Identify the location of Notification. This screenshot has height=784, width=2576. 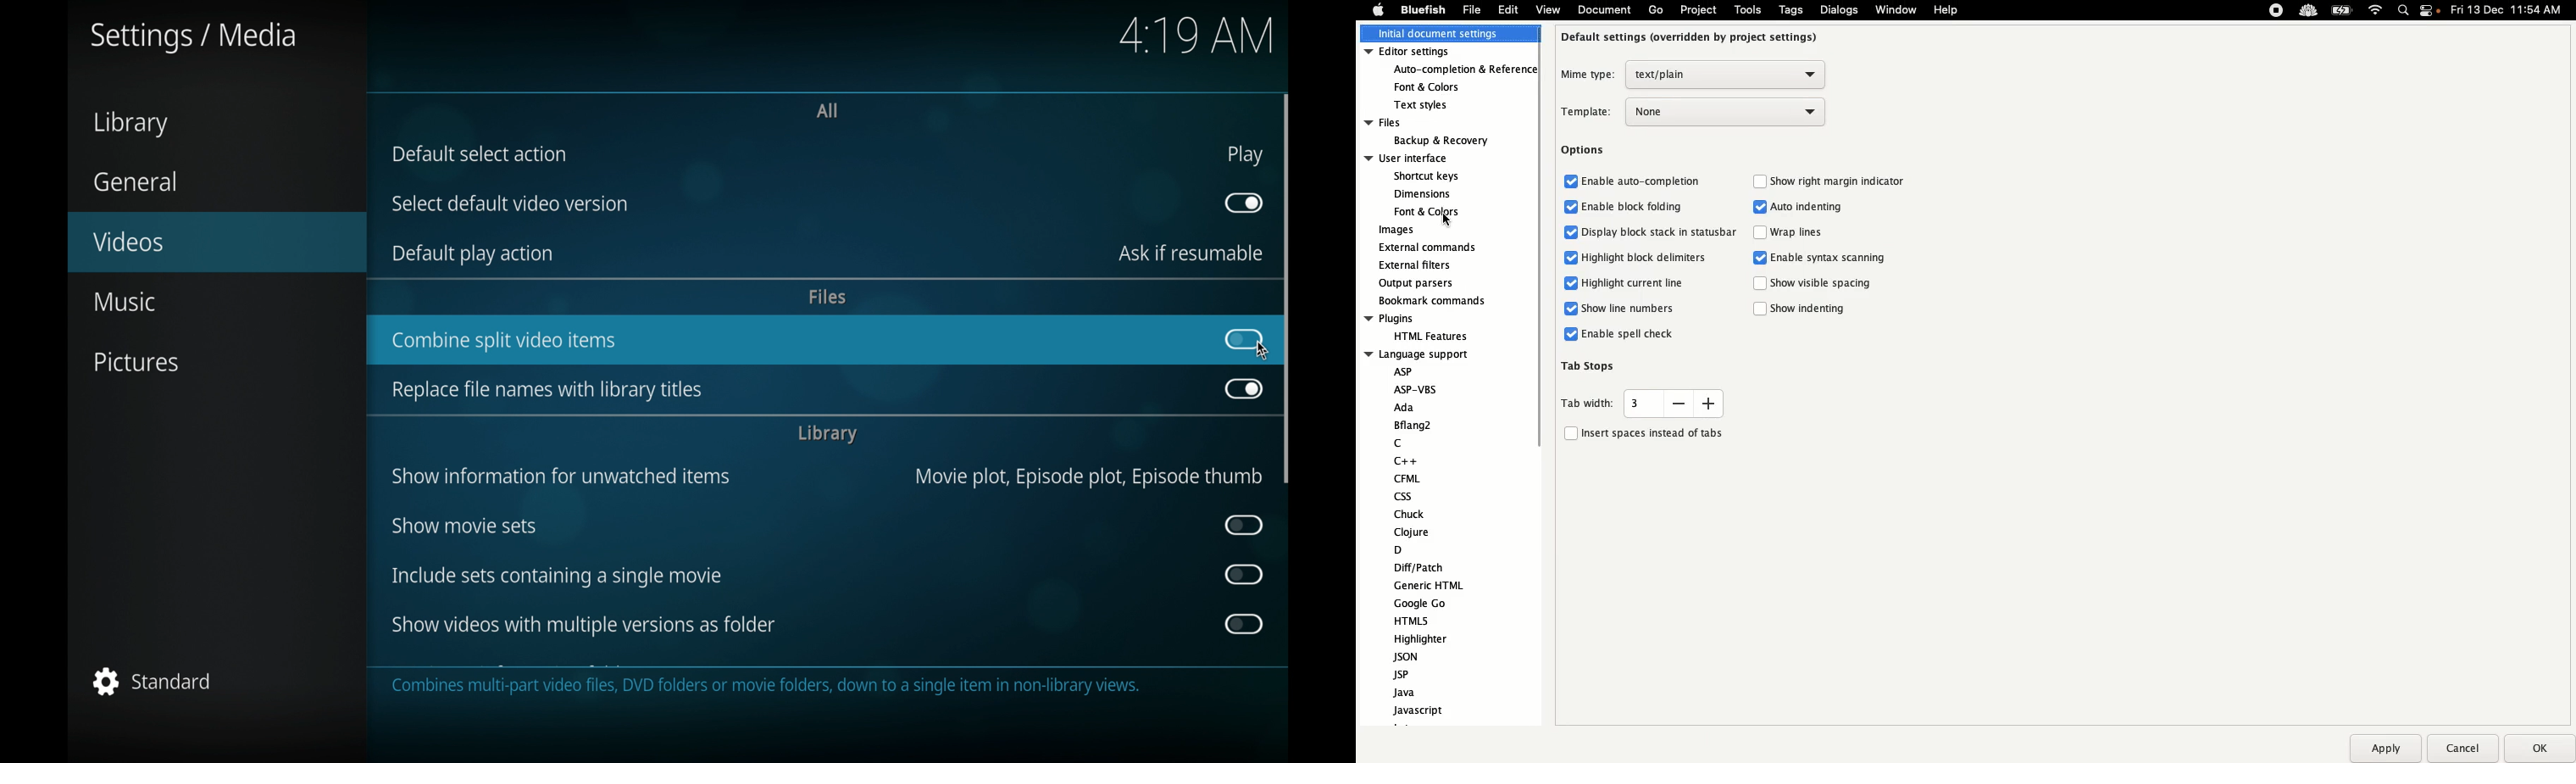
(2431, 12).